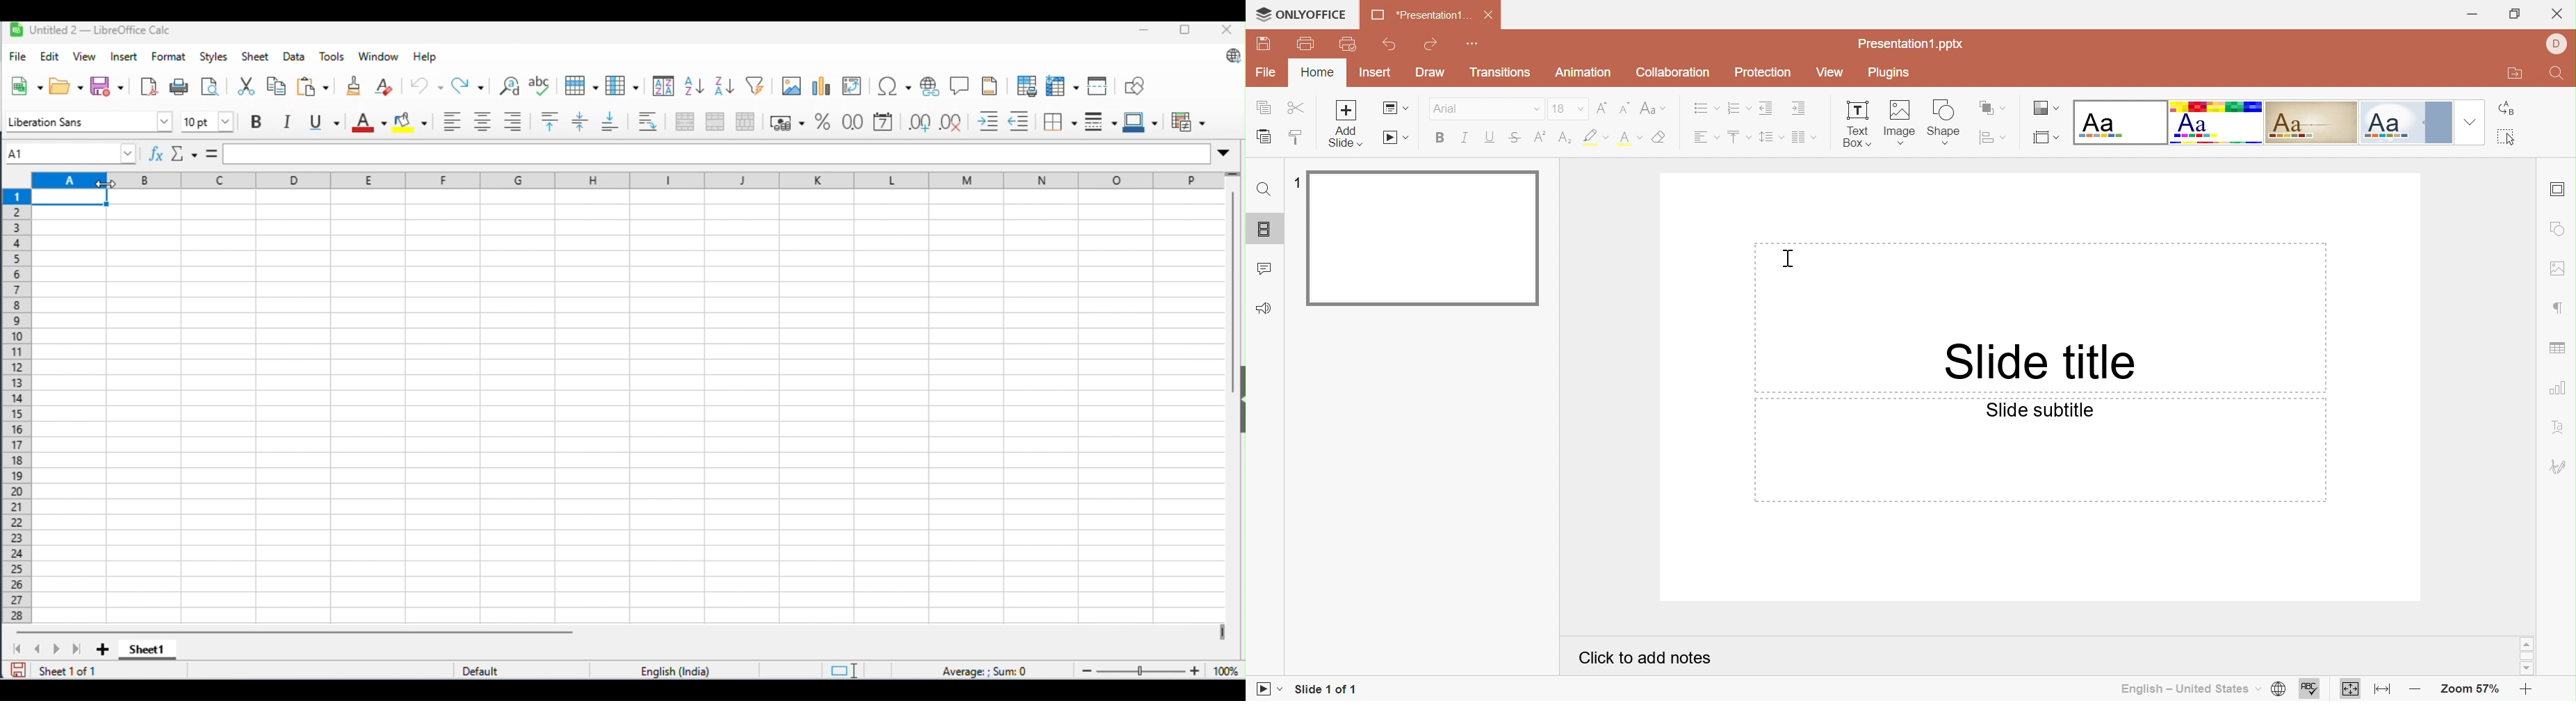 The image size is (2576, 728). Describe the element at coordinates (1449, 109) in the screenshot. I see `Font` at that location.